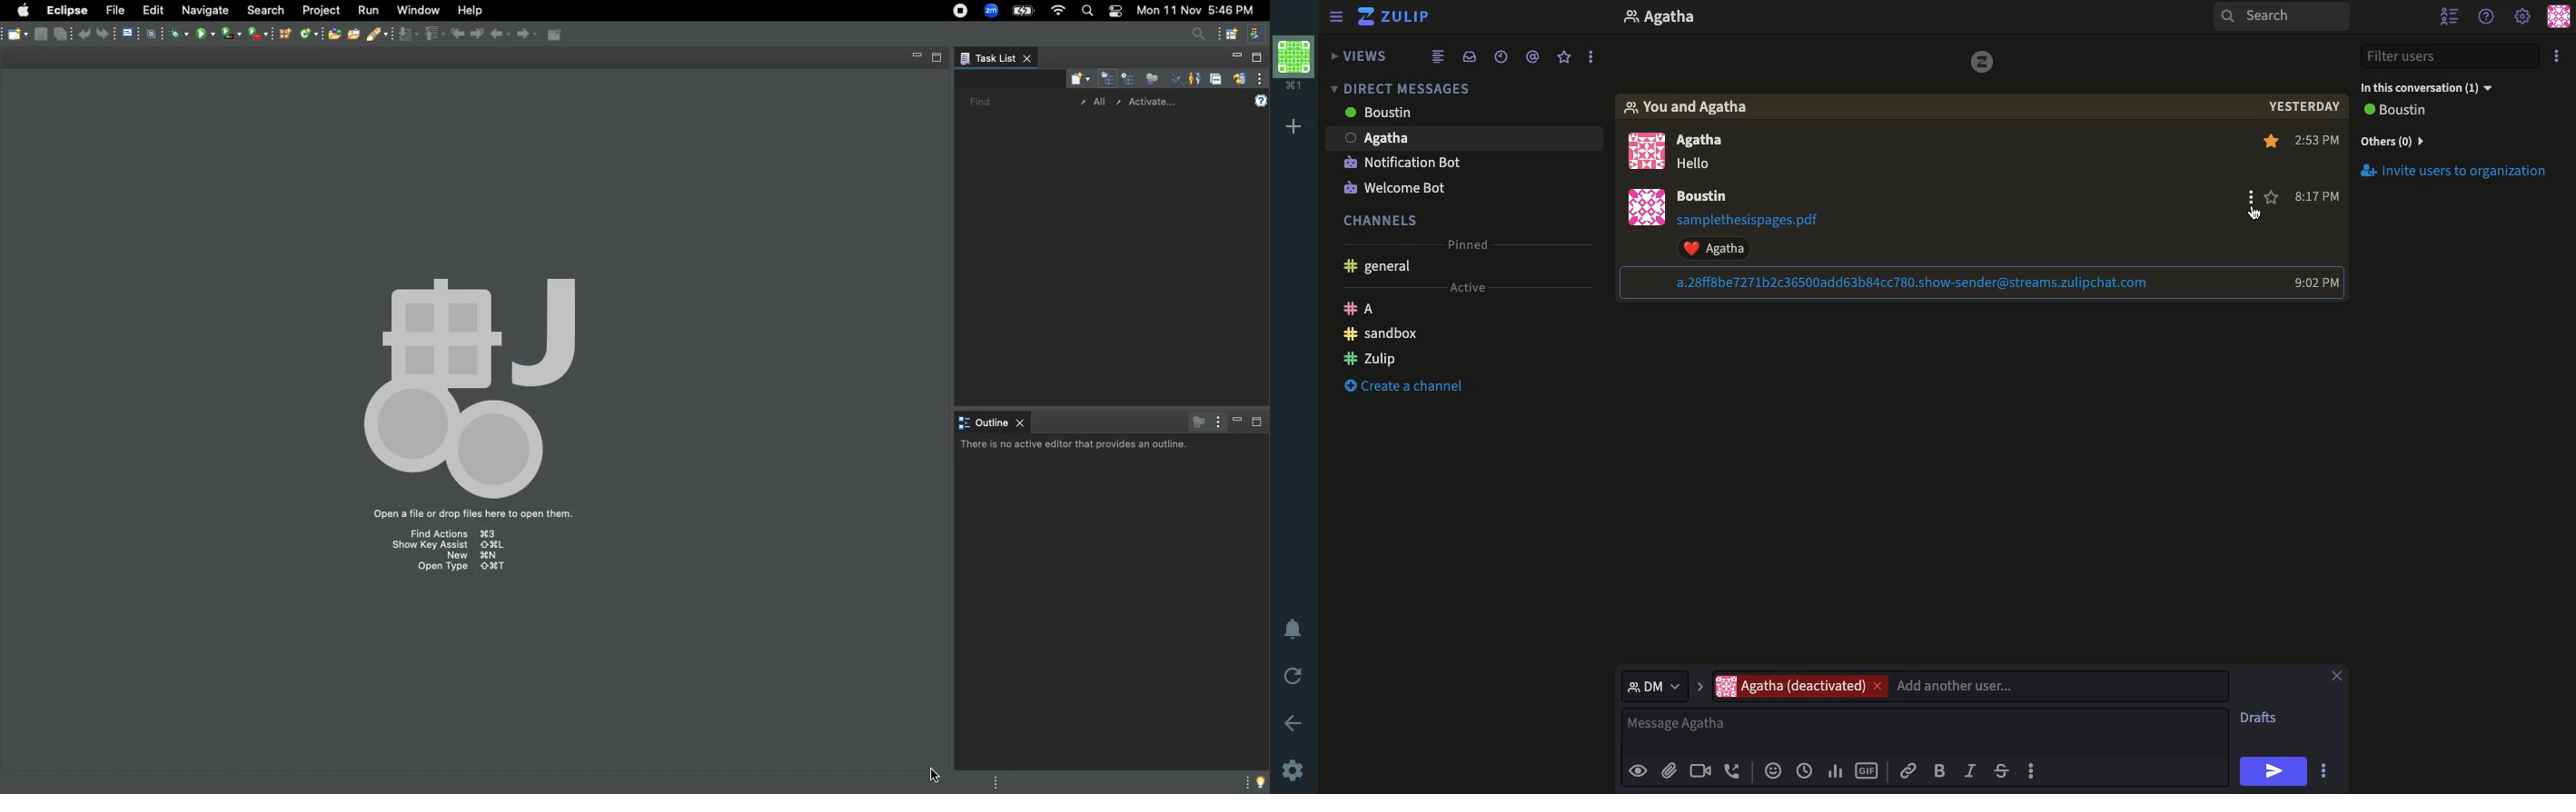 The width and height of the screenshot is (2576, 812). What do you see at coordinates (1293, 772) in the screenshot?
I see `Settings` at bounding box center [1293, 772].